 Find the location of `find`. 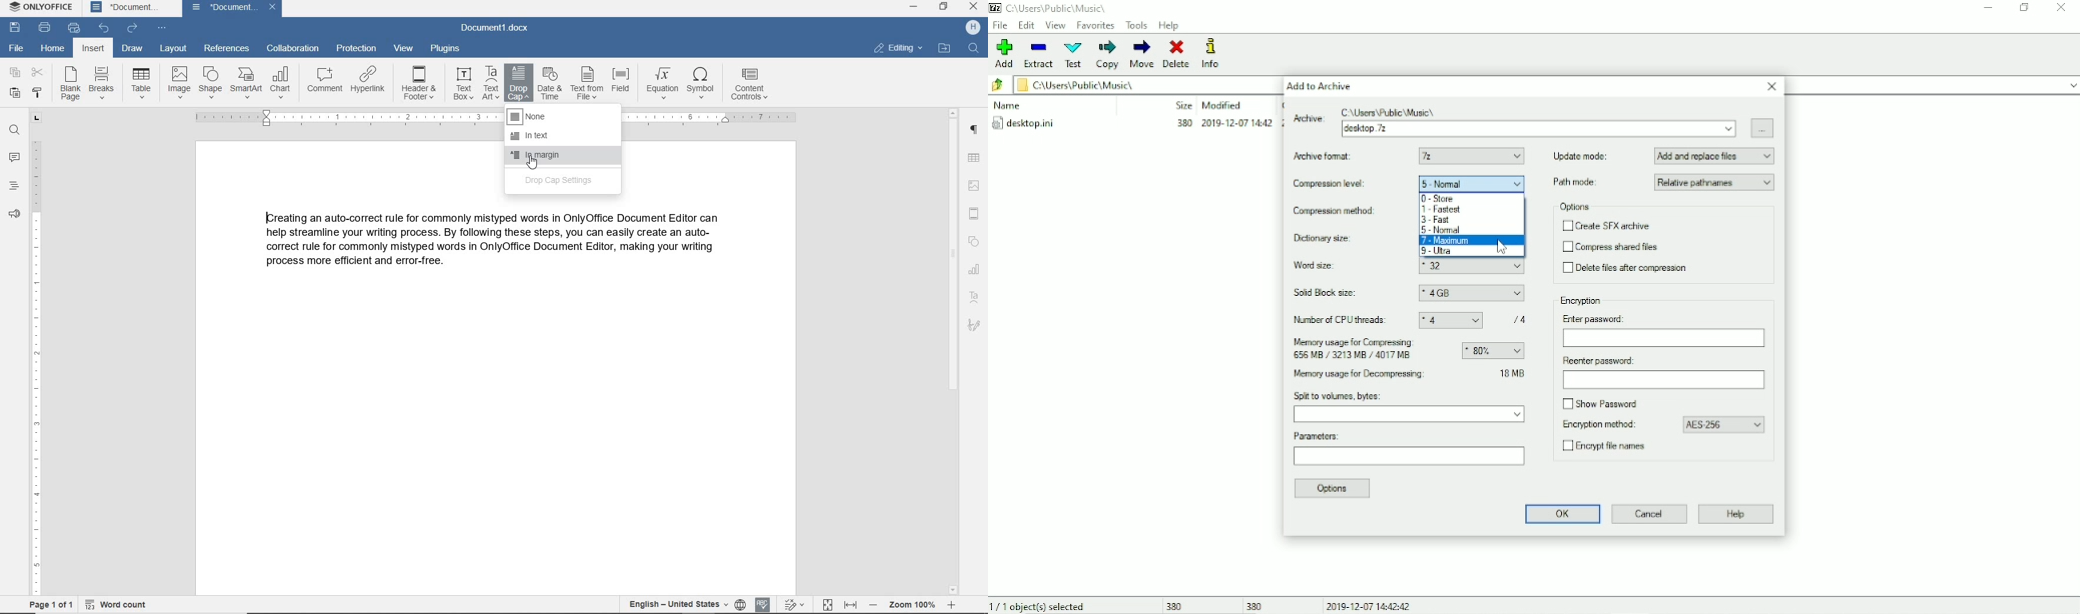

find is located at coordinates (973, 49).